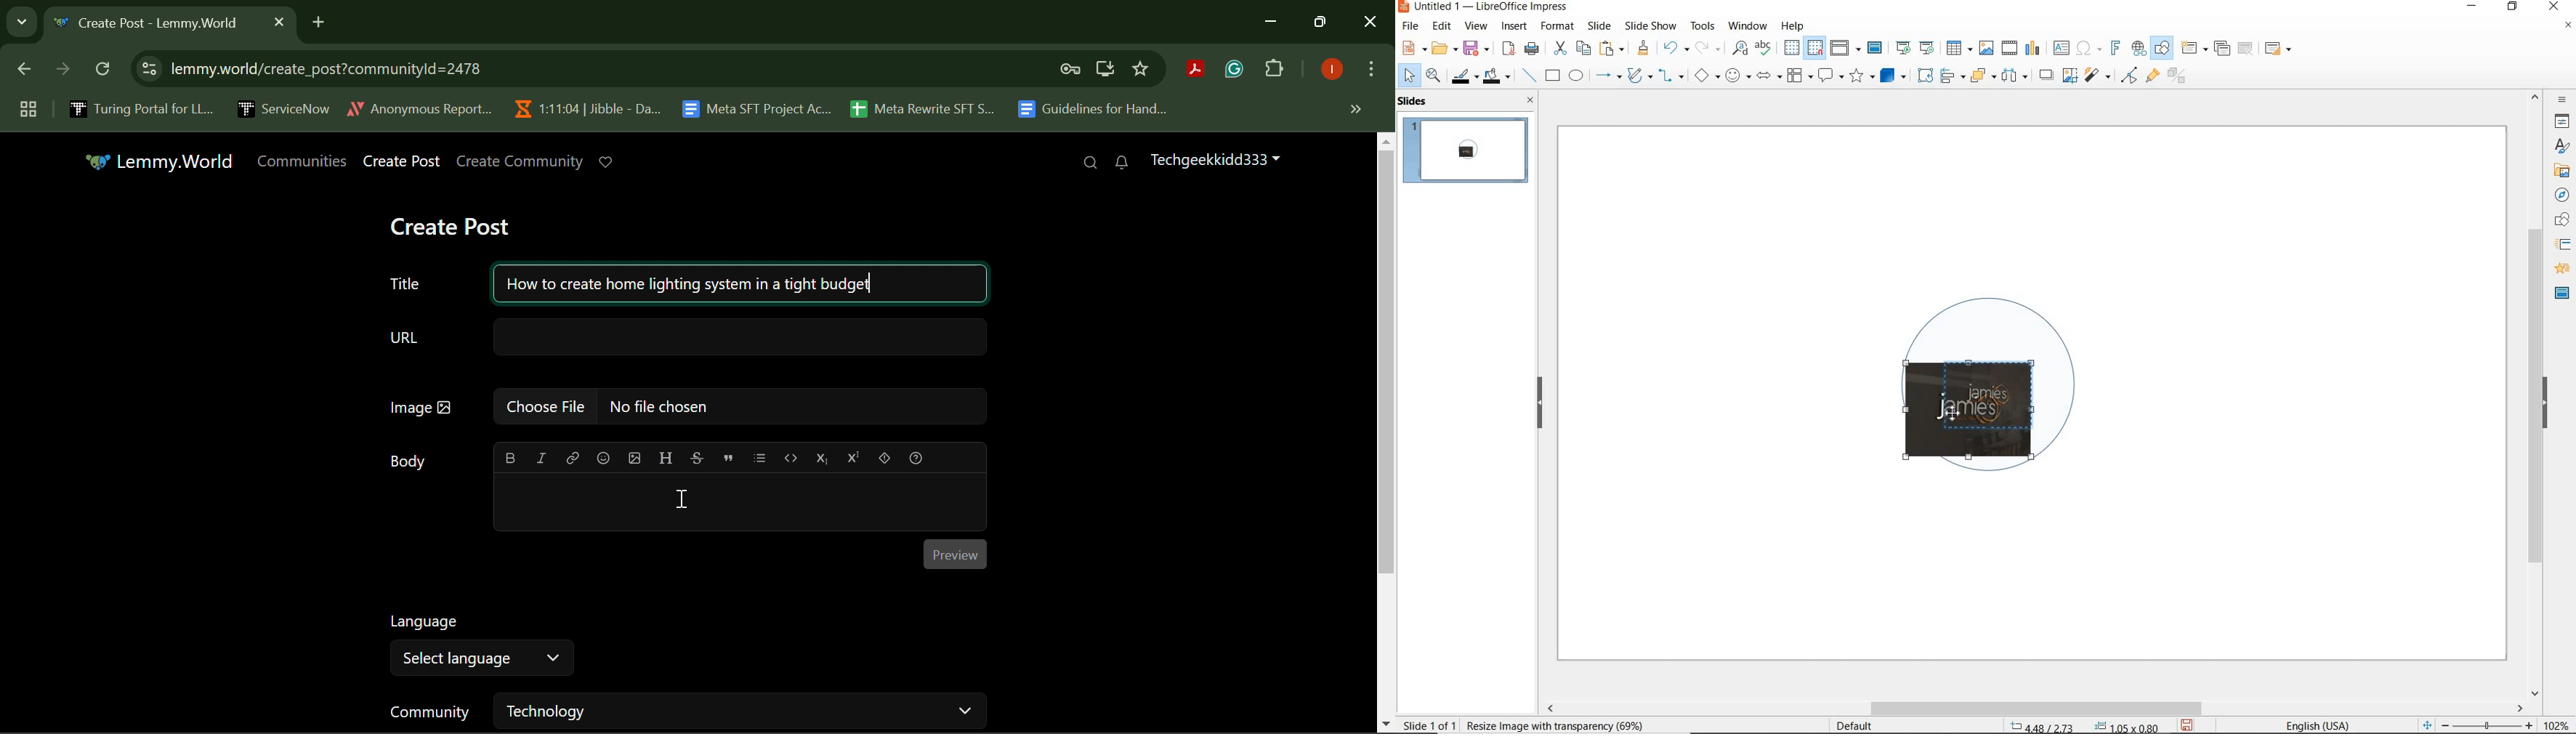 The width and height of the screenshot is (2576, 756). Describe the element at coordinates (1794, 24) in the screenshot. I see `help` at that location.